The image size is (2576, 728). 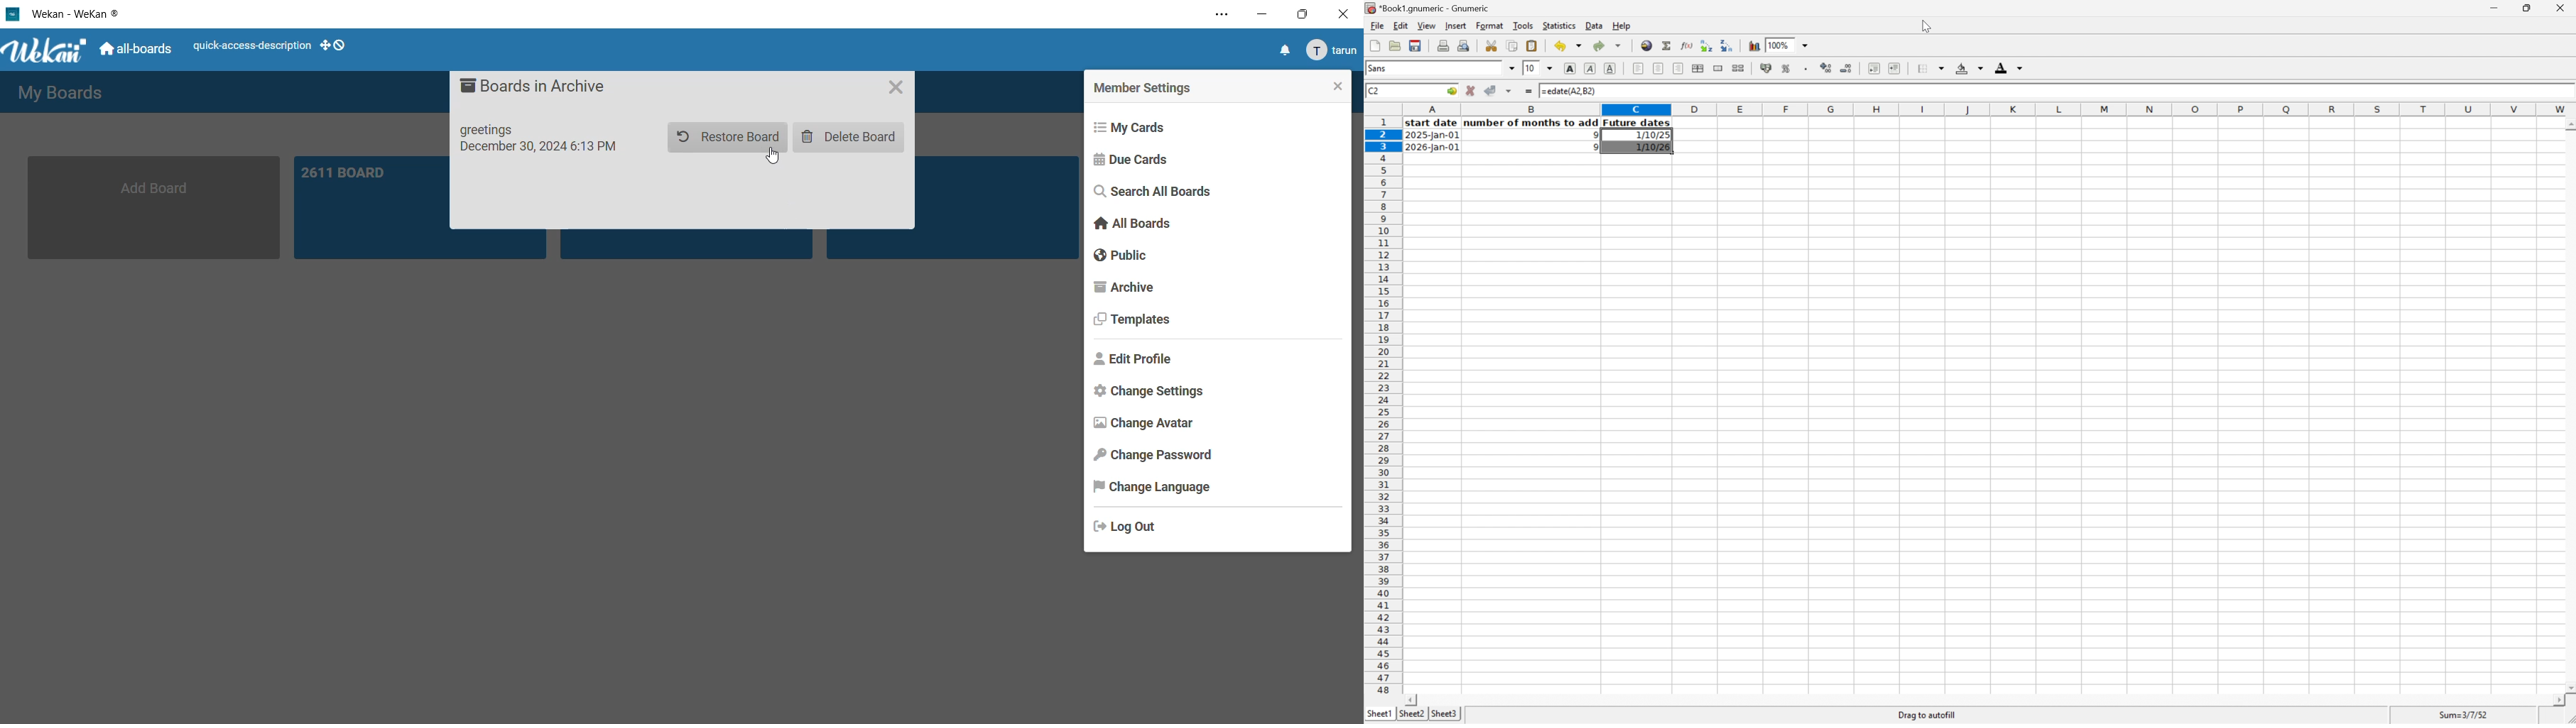 What do you see at coordinates (1765, 68) in the screenshot?
I see `Format the selection as accounting` at bounding box center [1765, 68].